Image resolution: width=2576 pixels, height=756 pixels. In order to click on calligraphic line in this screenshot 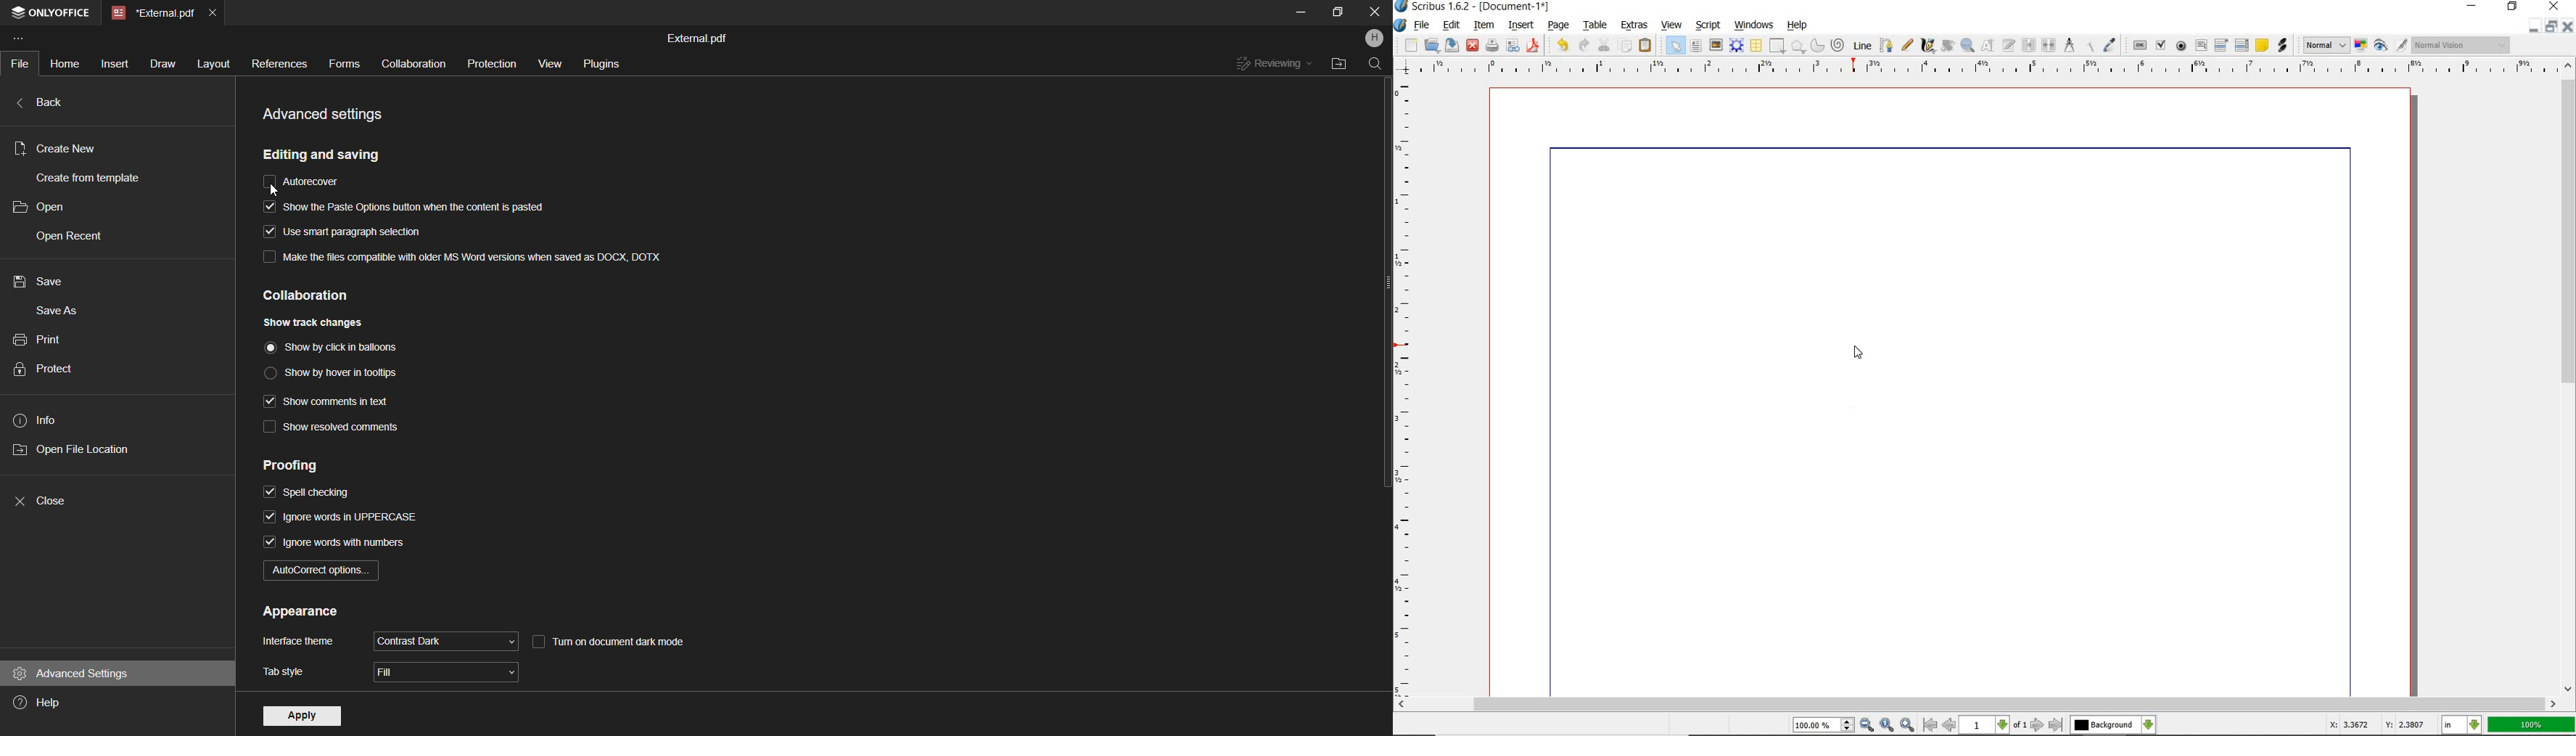, I will do `click(1928, 47)`.